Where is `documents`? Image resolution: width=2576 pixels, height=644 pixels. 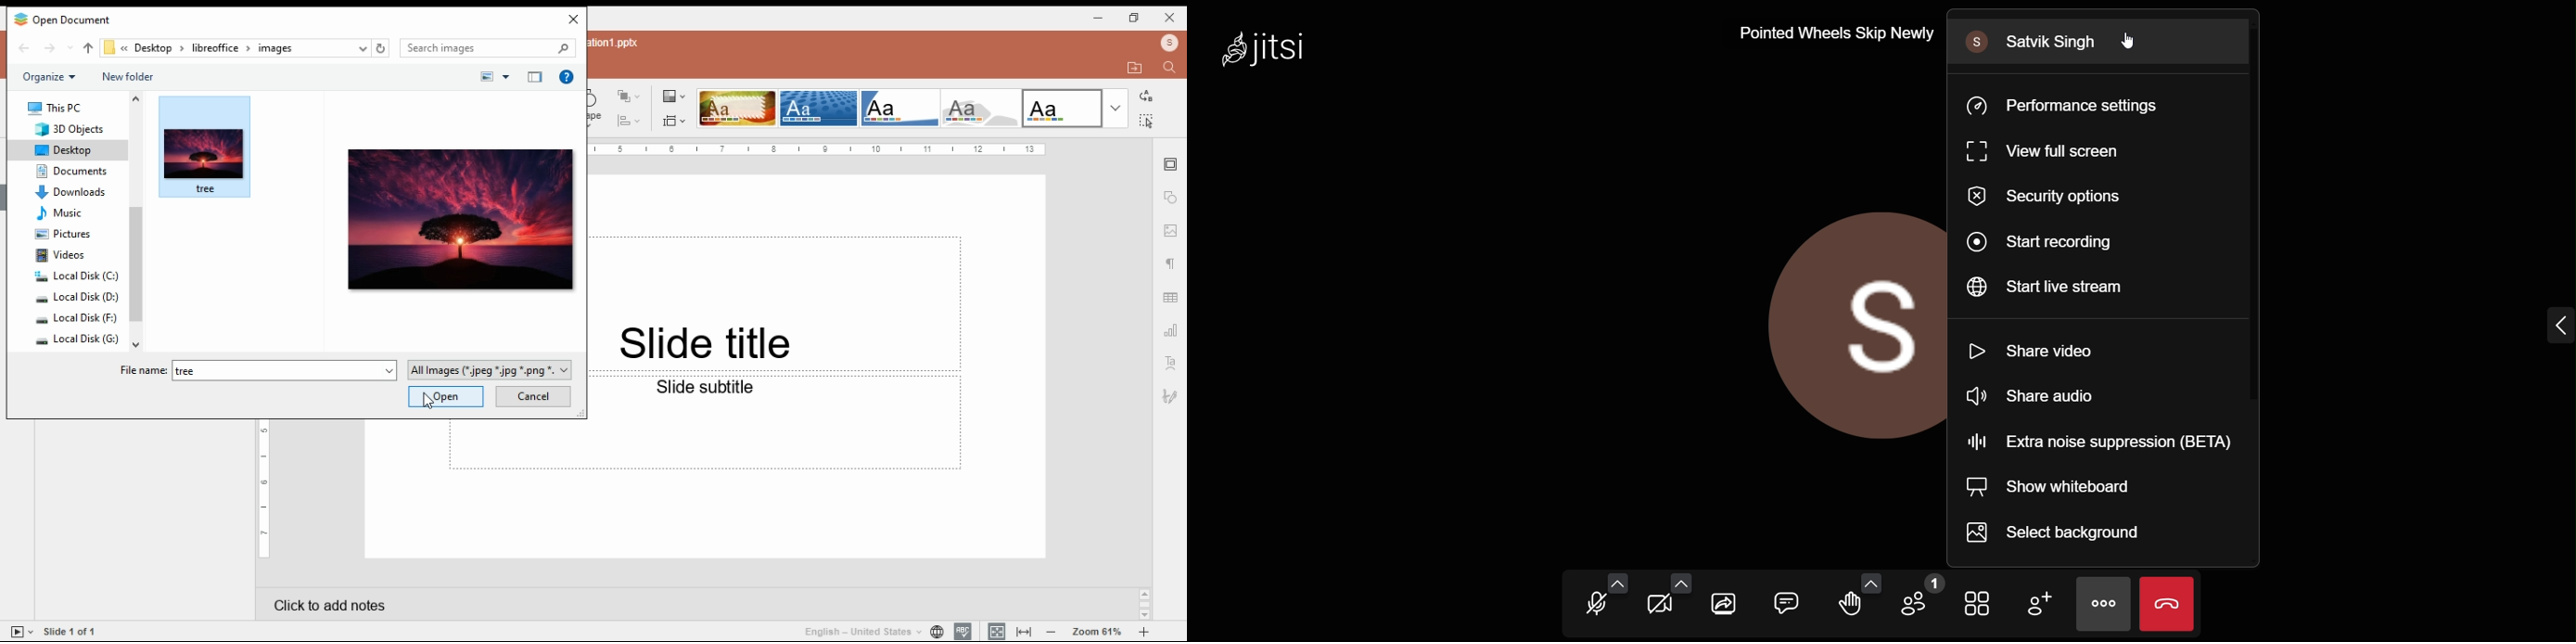
documents is located at coordinates (74, 171).